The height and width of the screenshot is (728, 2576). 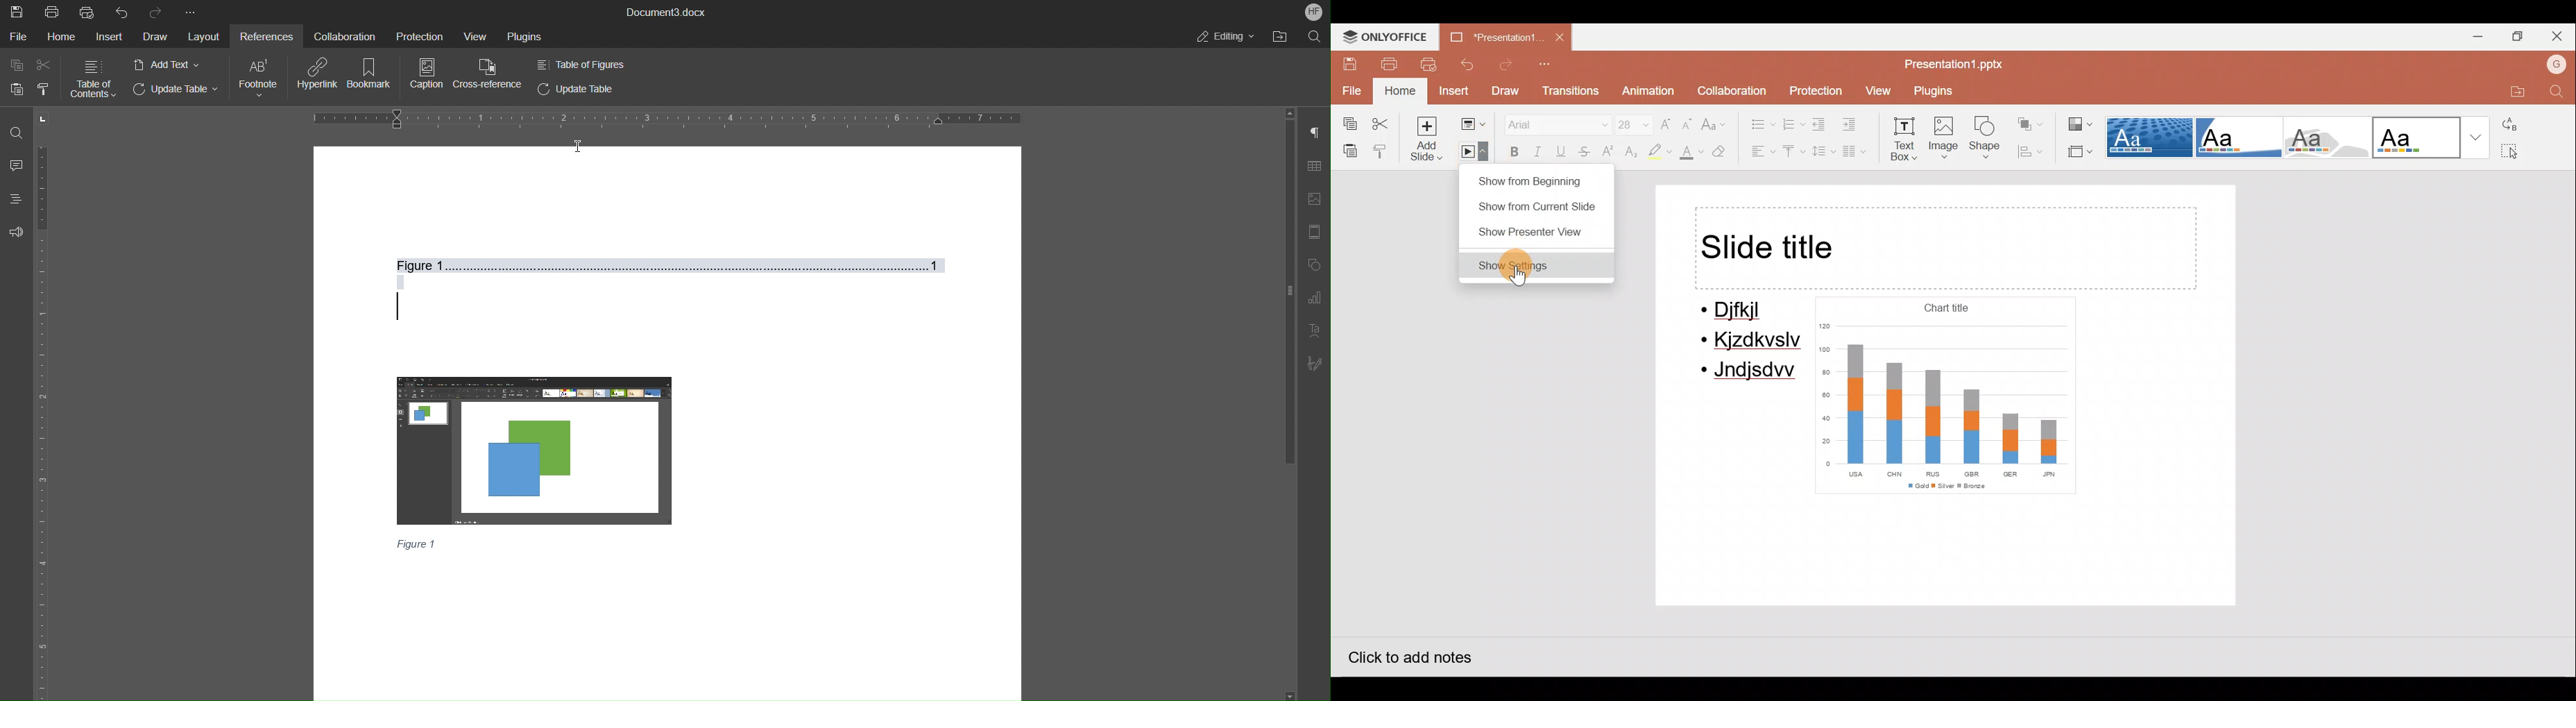 I want to click on Customize quick access toolbar, so click(x=1551, y=65).